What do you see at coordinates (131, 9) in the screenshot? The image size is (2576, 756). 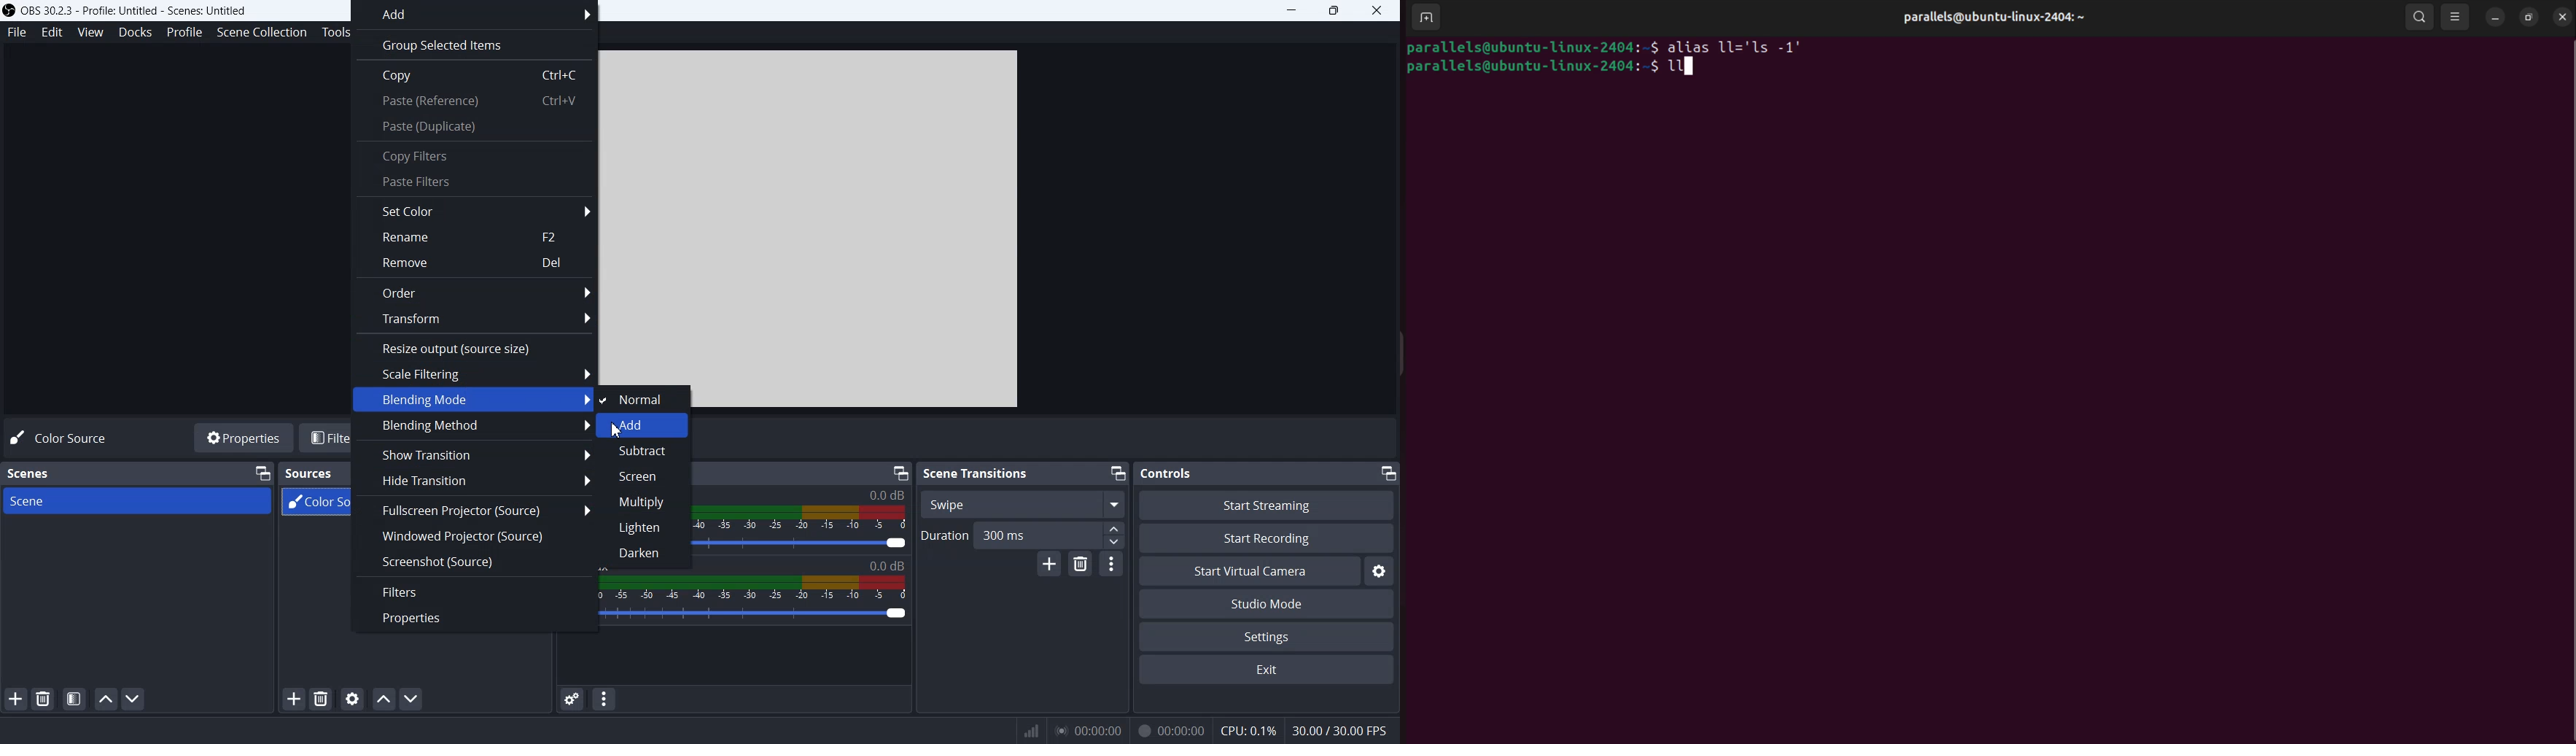 I see `) OBS 30.2.3 - Profile: Untitled - Scenes: Untitled` at bounding box center [131, 9].